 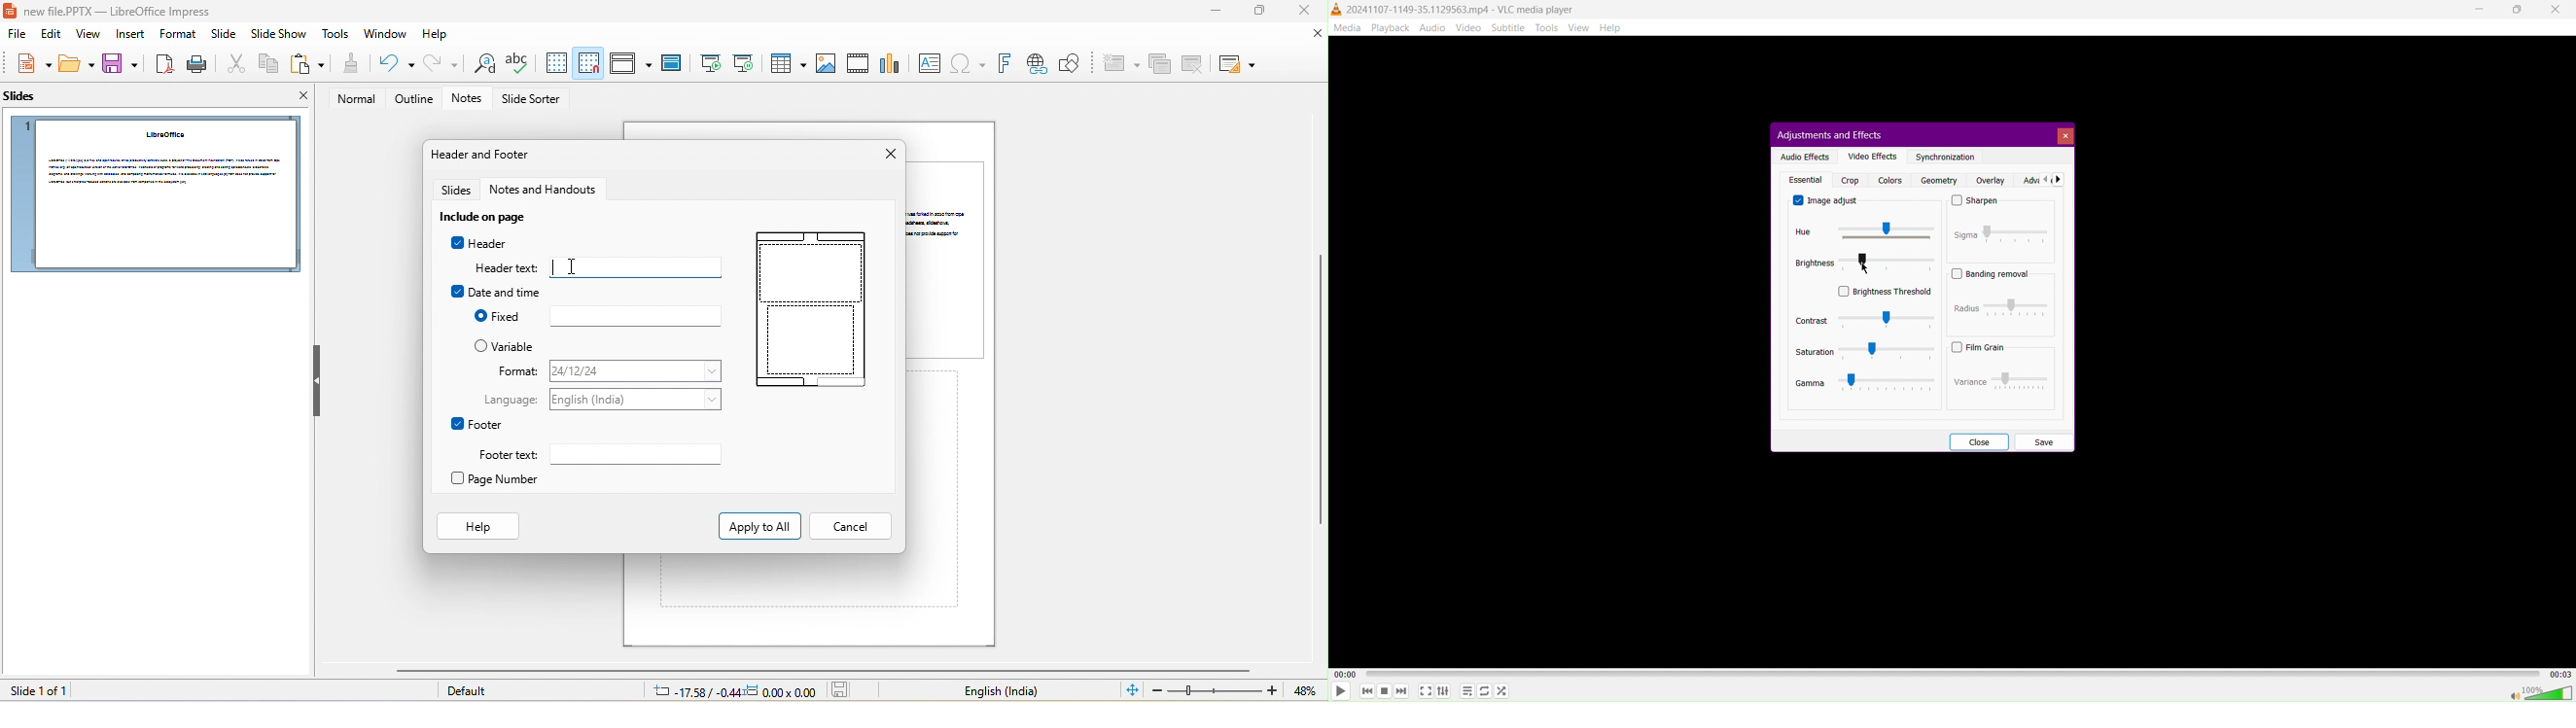 What do you see at coordinates (414, 99) in the screenshot?
I see `outline` at bounding box center [414, 99].